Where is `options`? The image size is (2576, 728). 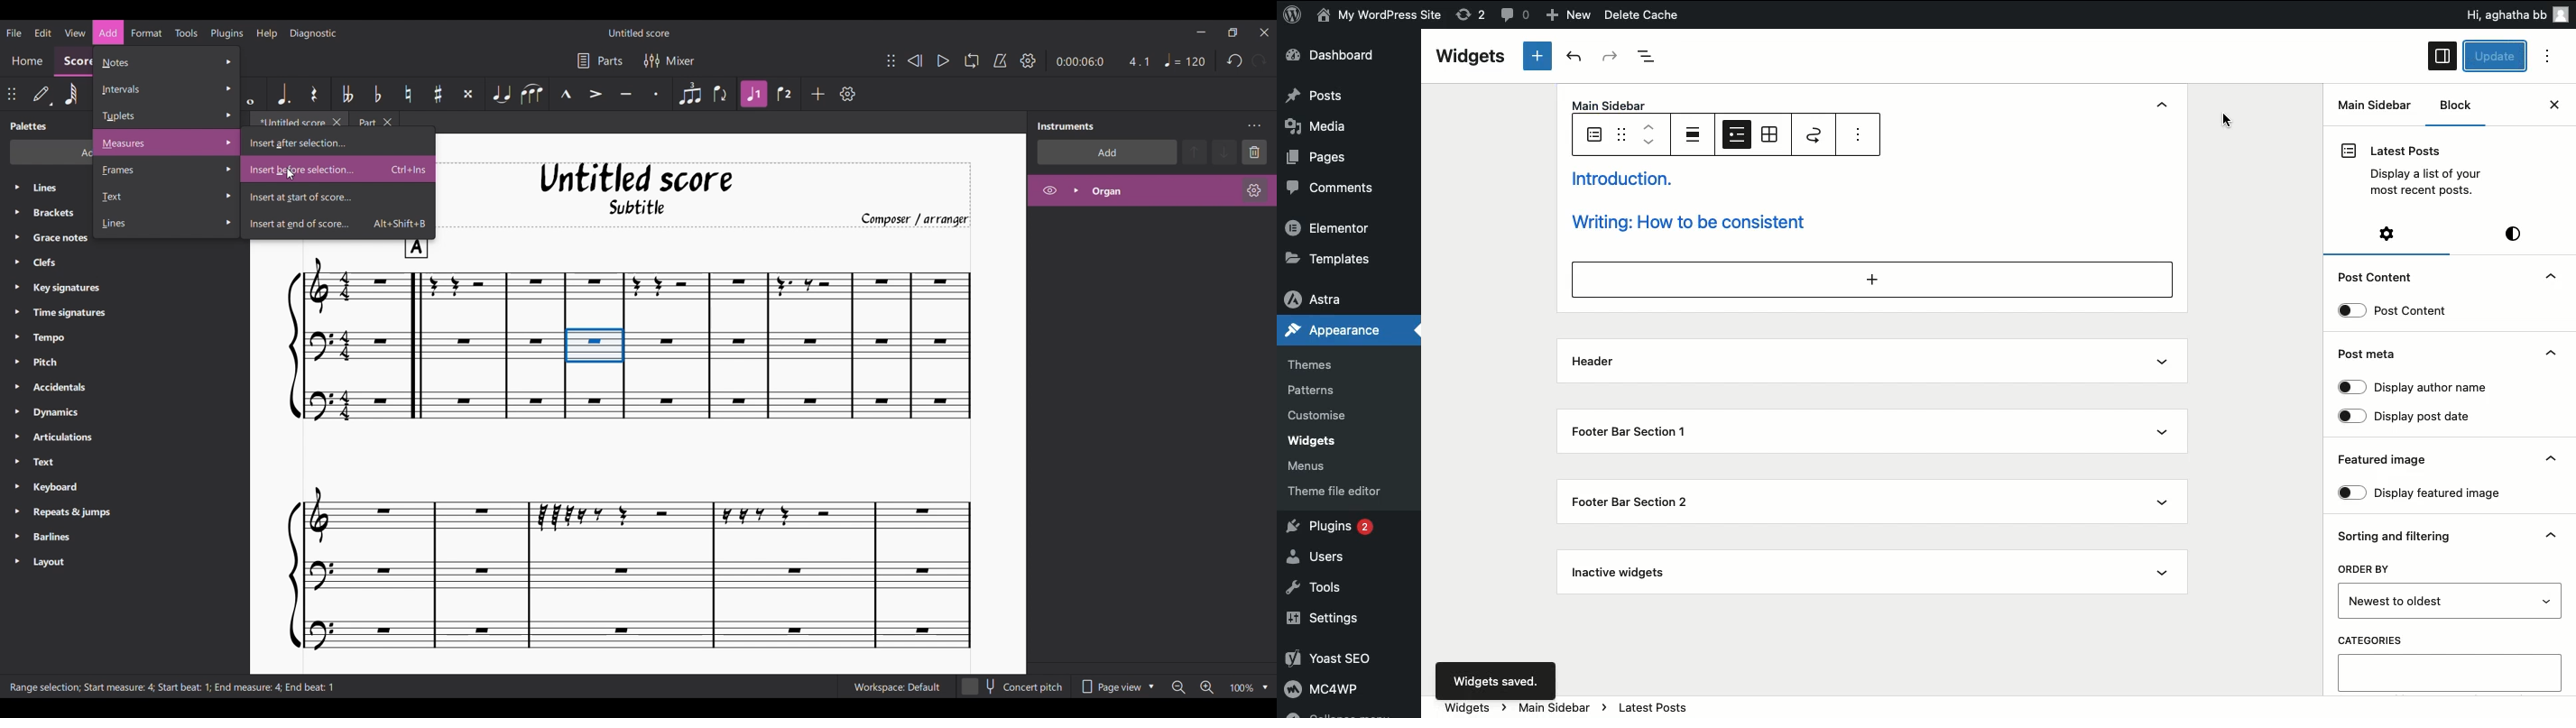
options is located at coordinates (1861, 132).